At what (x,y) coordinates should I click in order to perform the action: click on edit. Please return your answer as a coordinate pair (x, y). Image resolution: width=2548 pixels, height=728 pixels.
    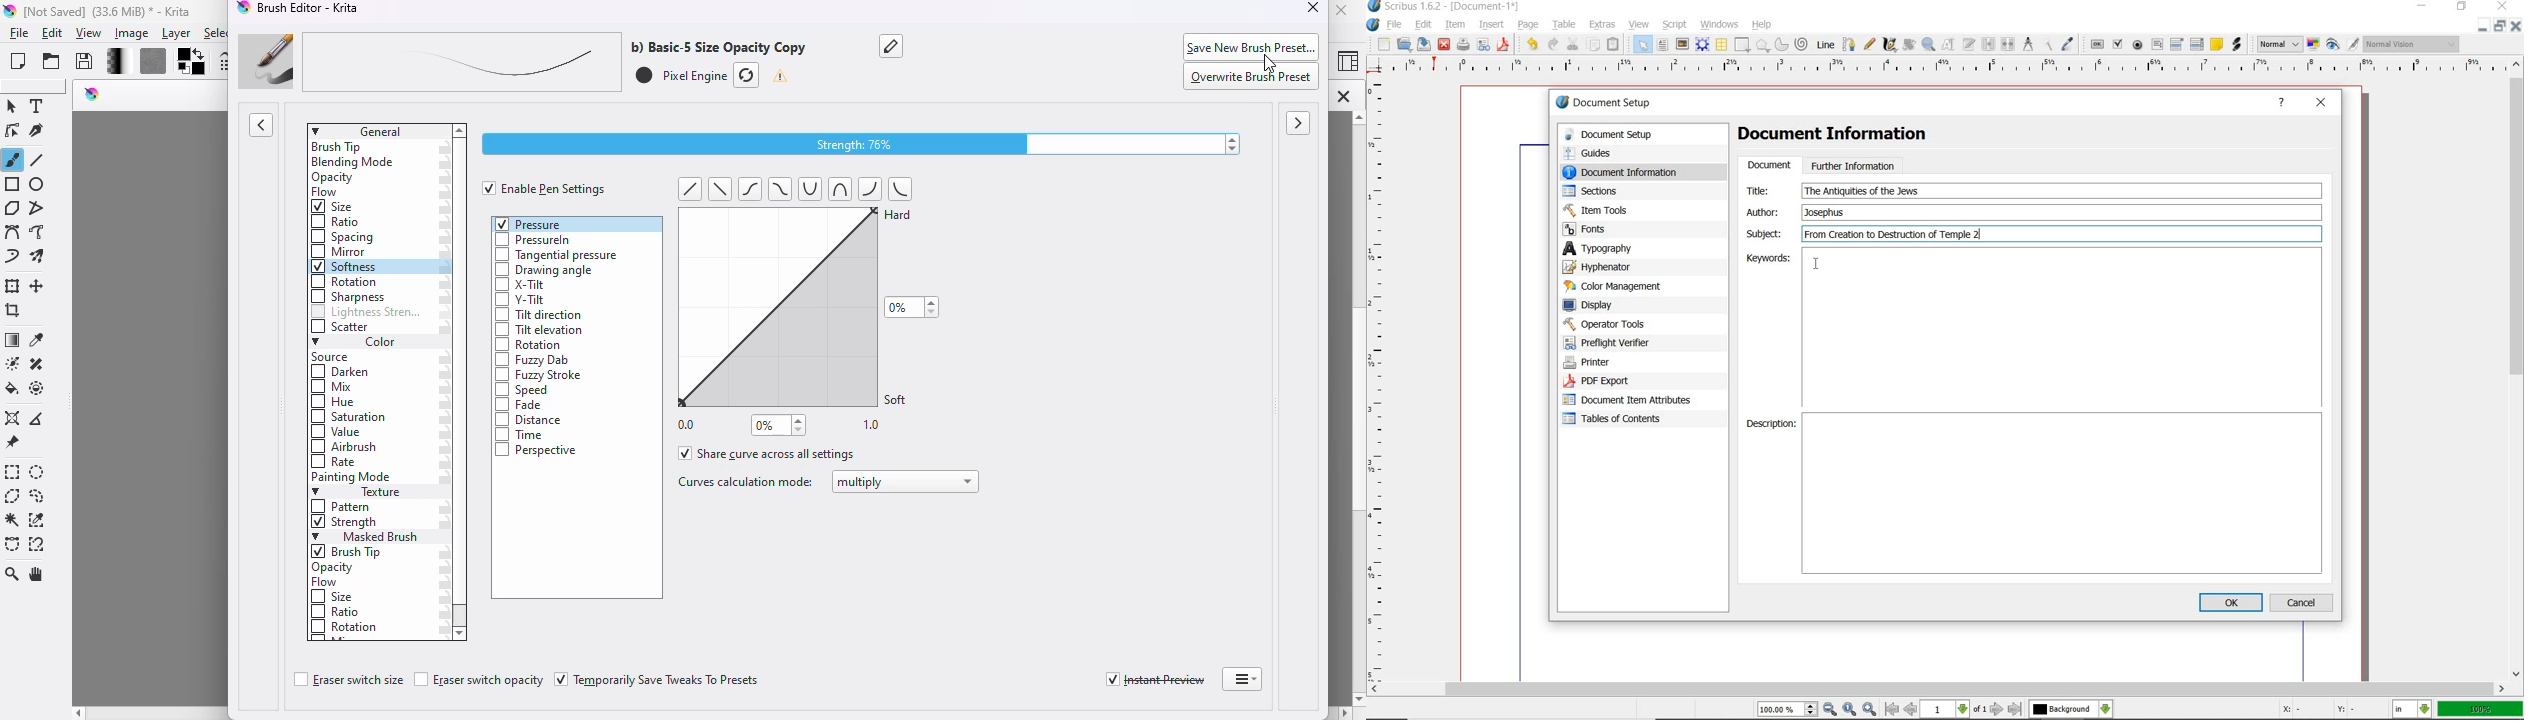
    Looking at the image, I should click on (1424, 24).